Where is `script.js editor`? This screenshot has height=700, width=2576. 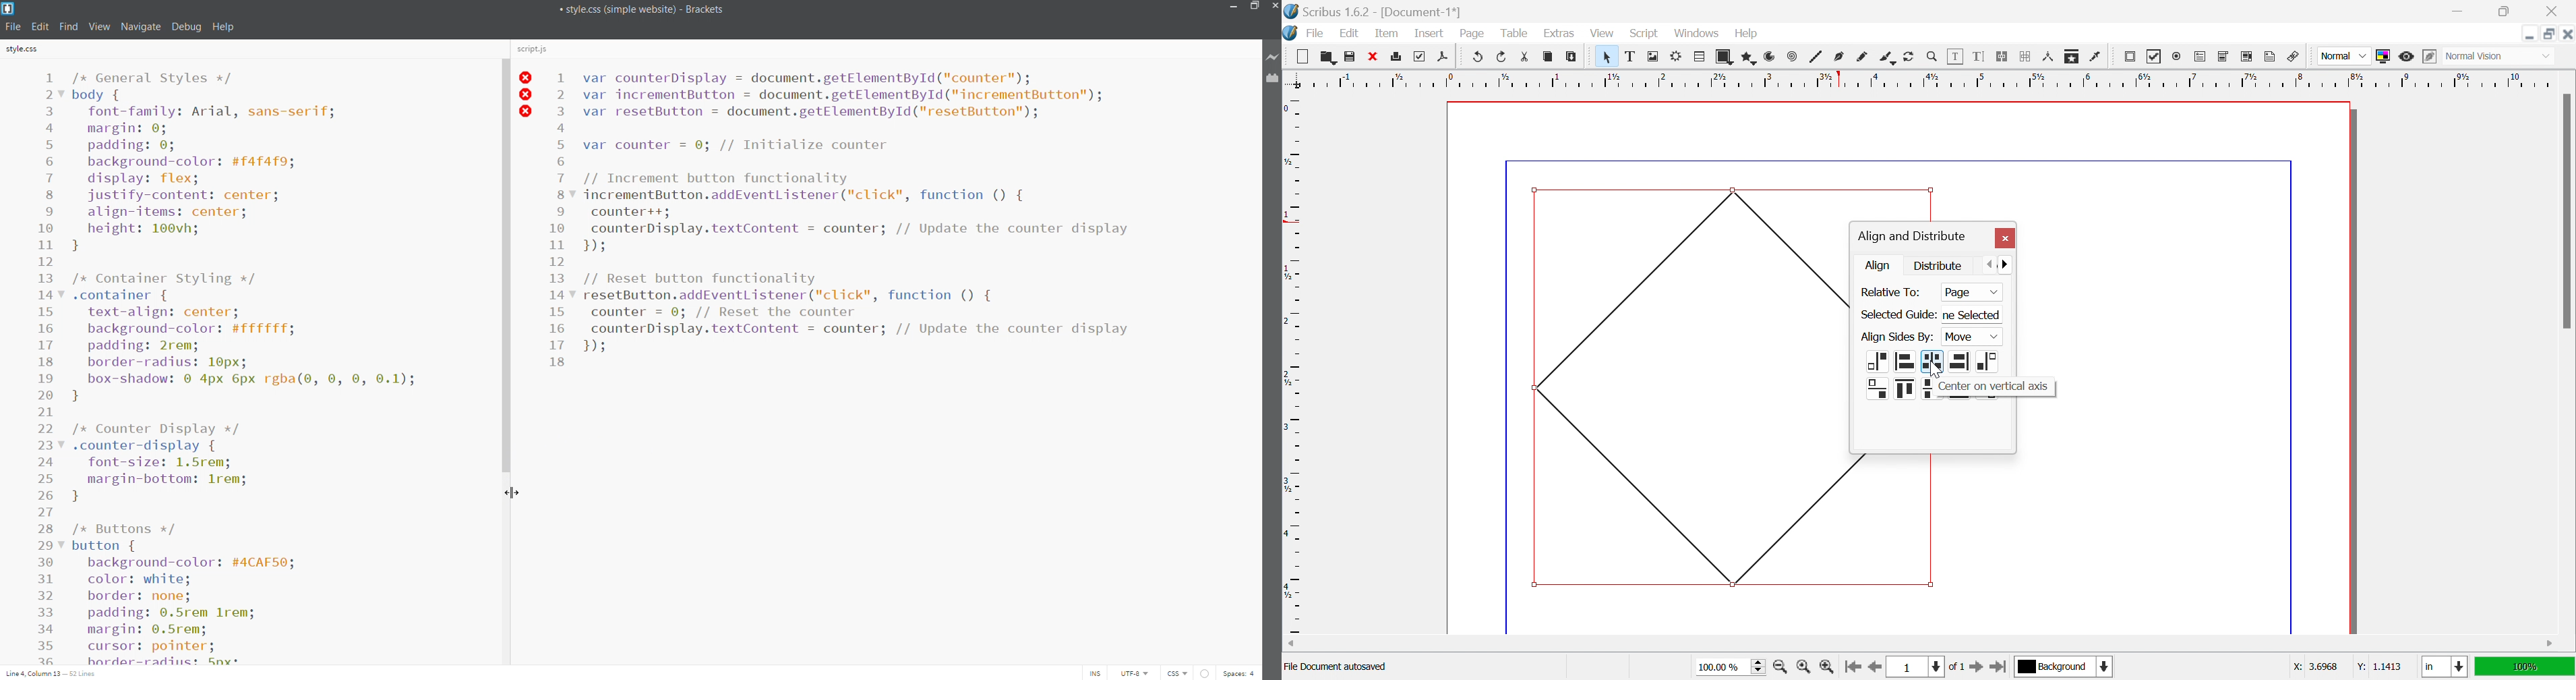
script.js editor is located at coordinates (908, 363).